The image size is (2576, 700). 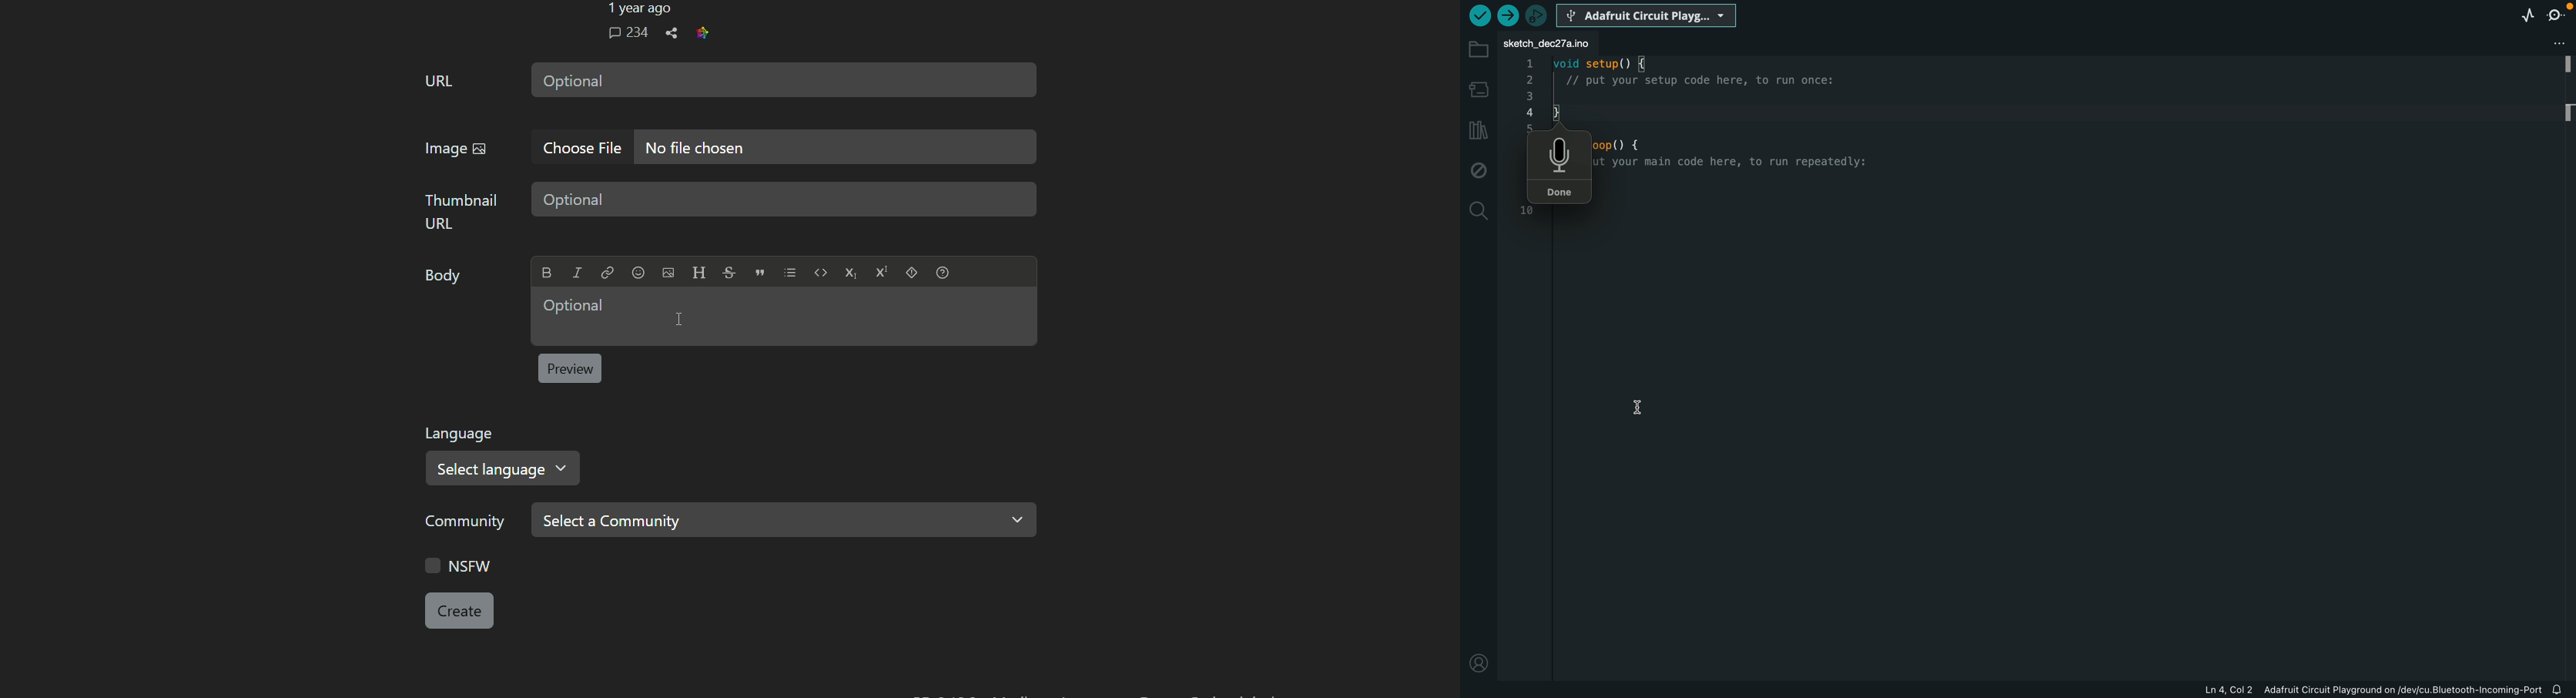 What do you see at coordinates (1560, 154) in the screenshot?
I see `mic` at bounding box center [1560, 154].